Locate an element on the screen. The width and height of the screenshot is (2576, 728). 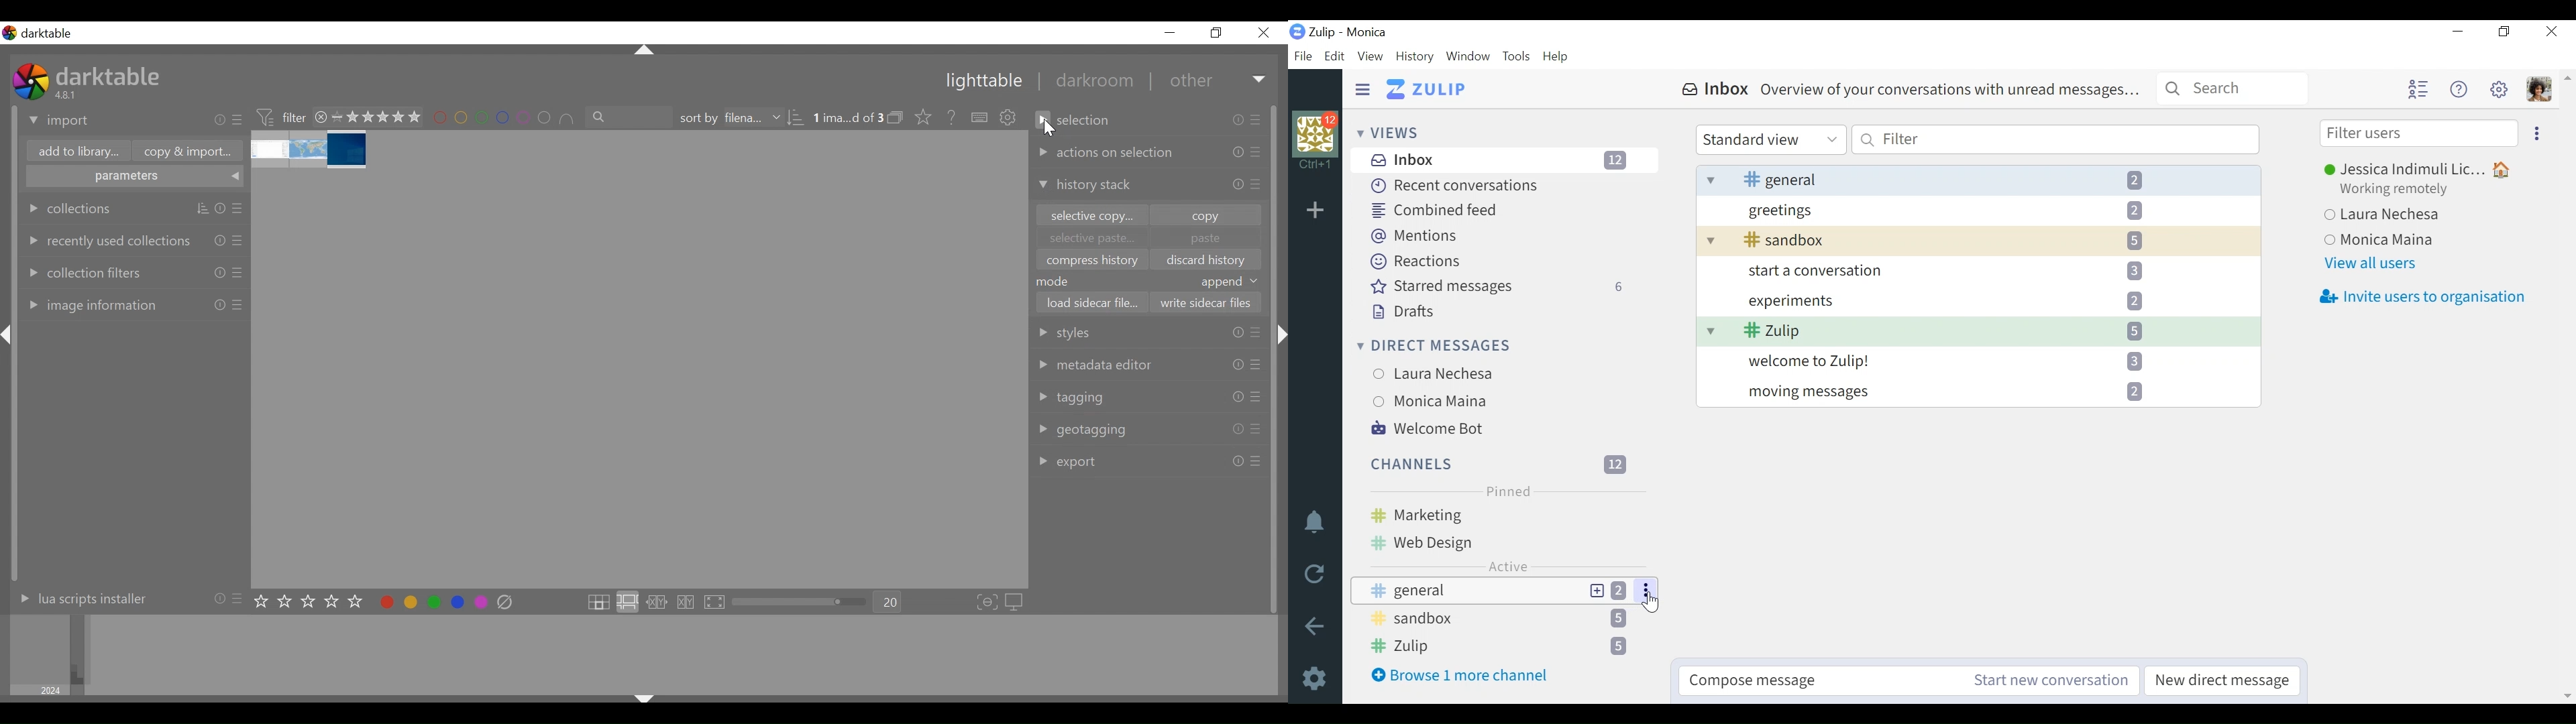
user list is located at coordinates (2417, 89).